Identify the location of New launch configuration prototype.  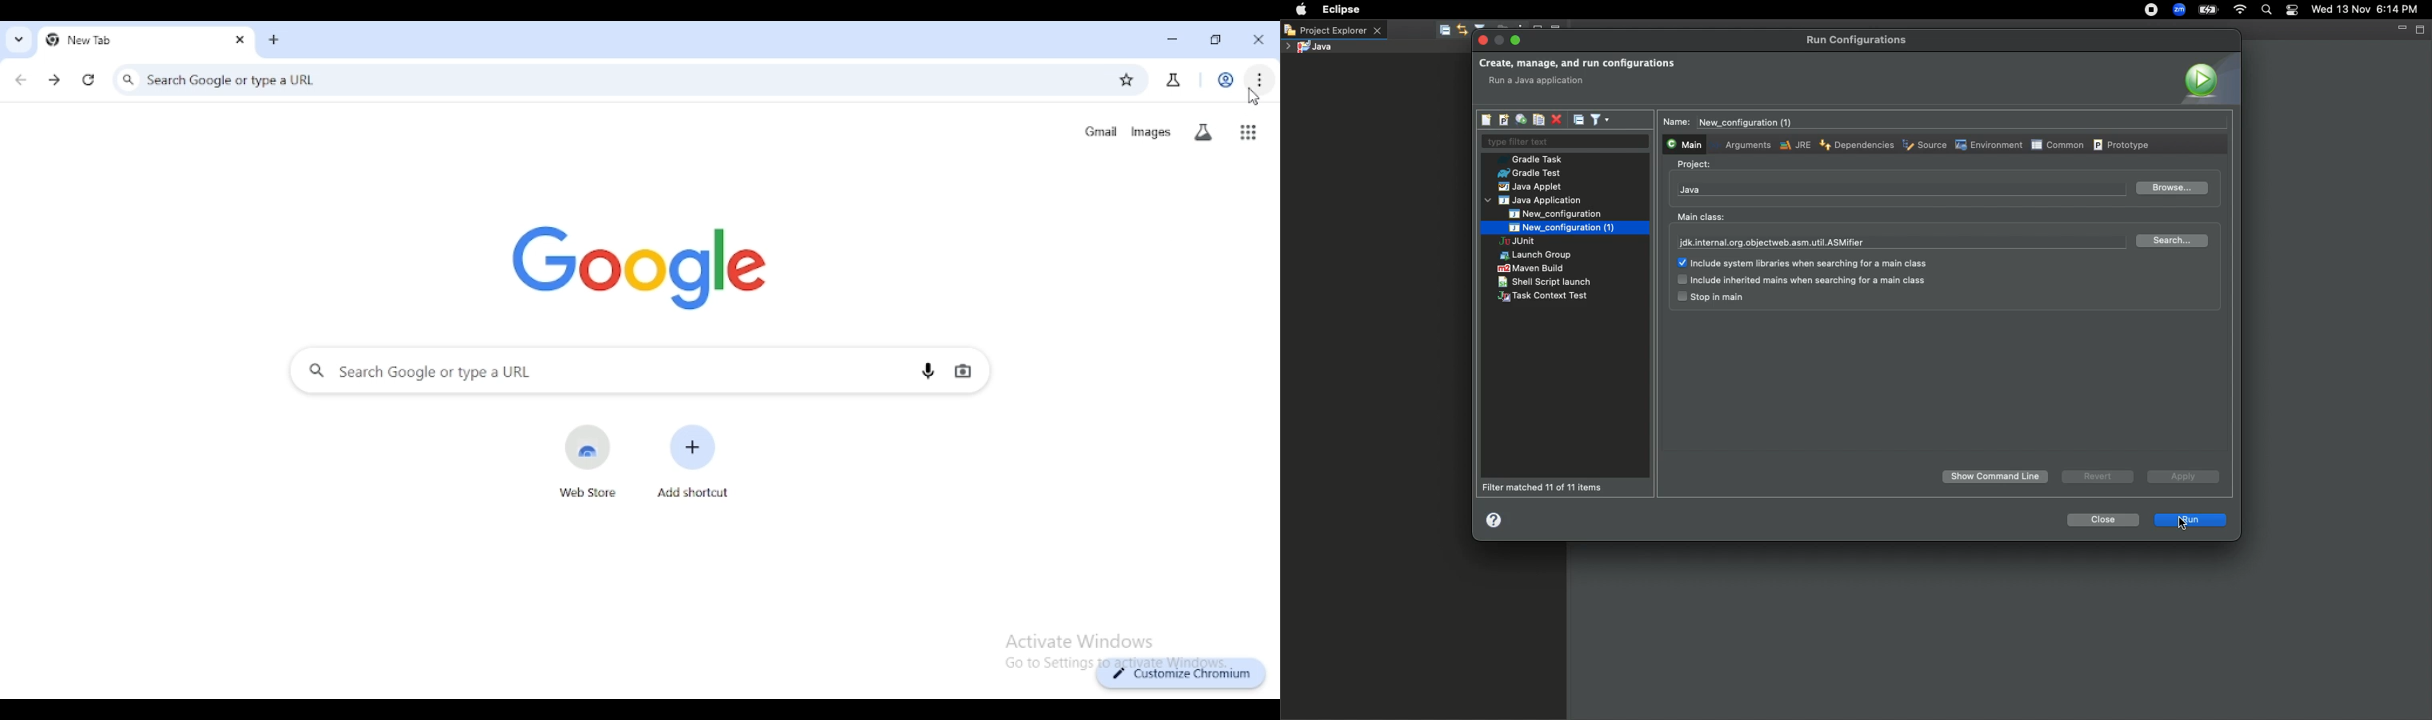
(1502, 120).